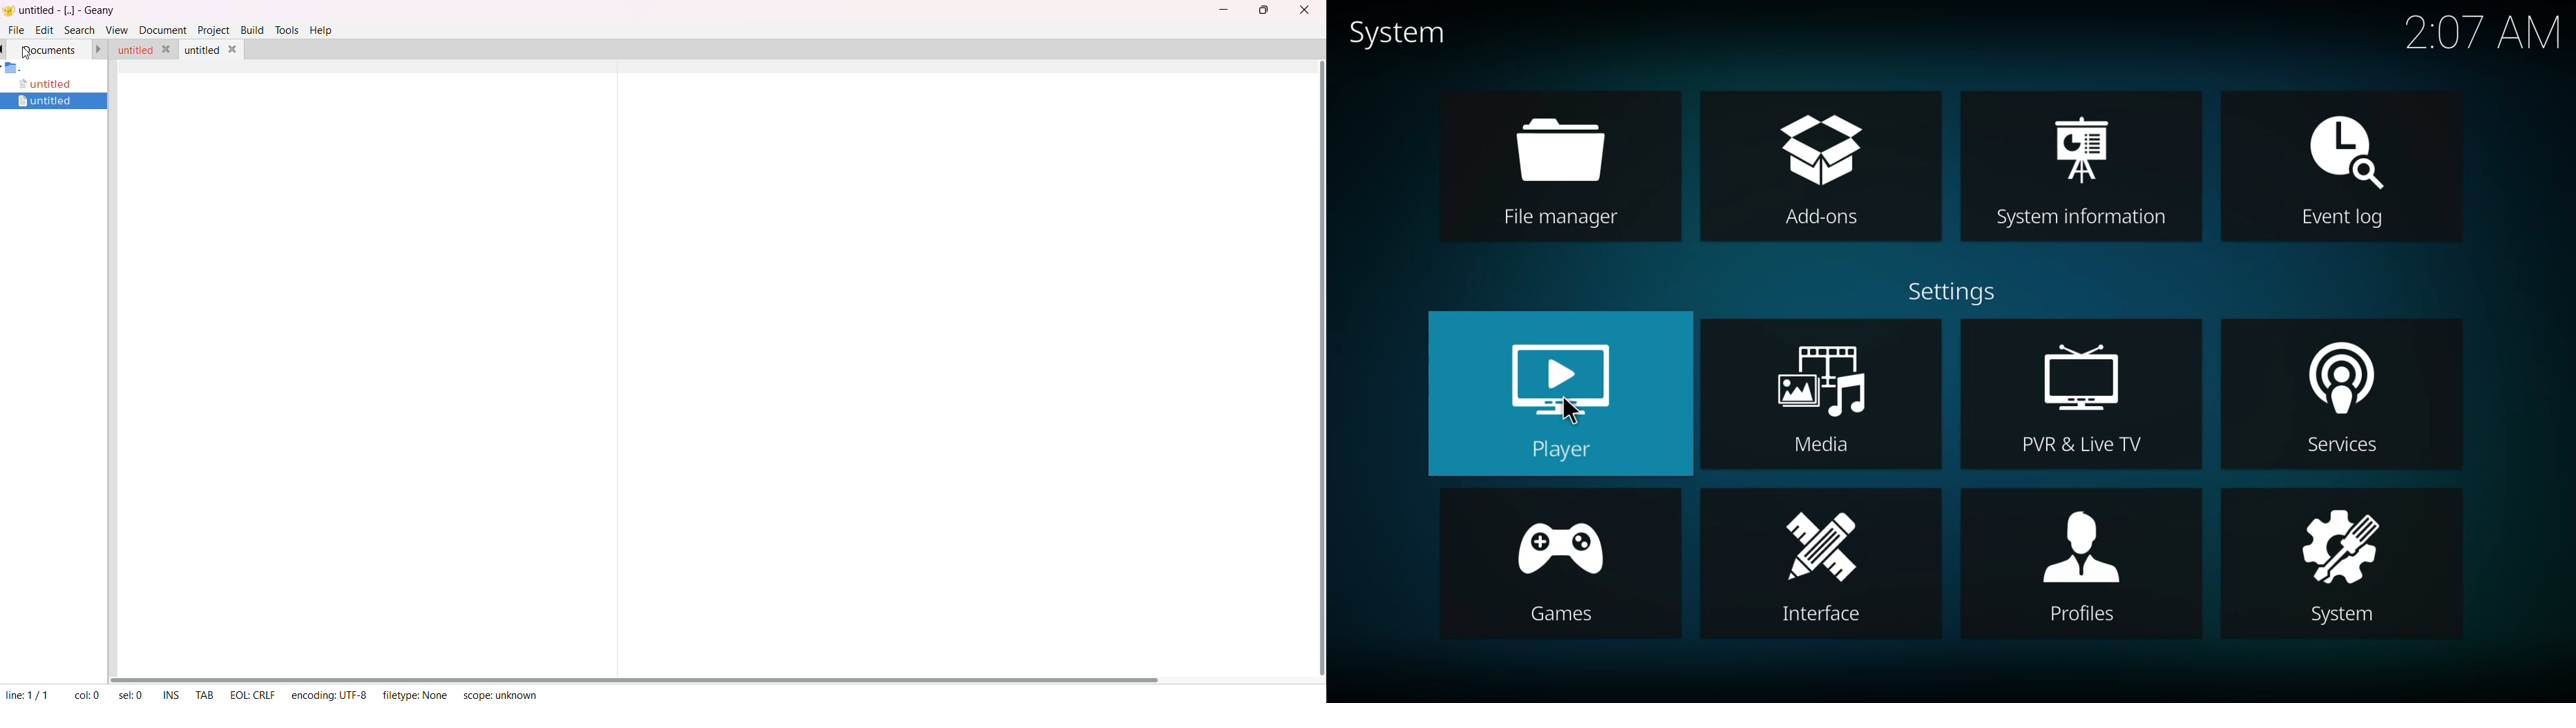  What do you see at coordinates (639, 678) in the screenshot?
I see `scroll bar` at bounding box center [639, 678].